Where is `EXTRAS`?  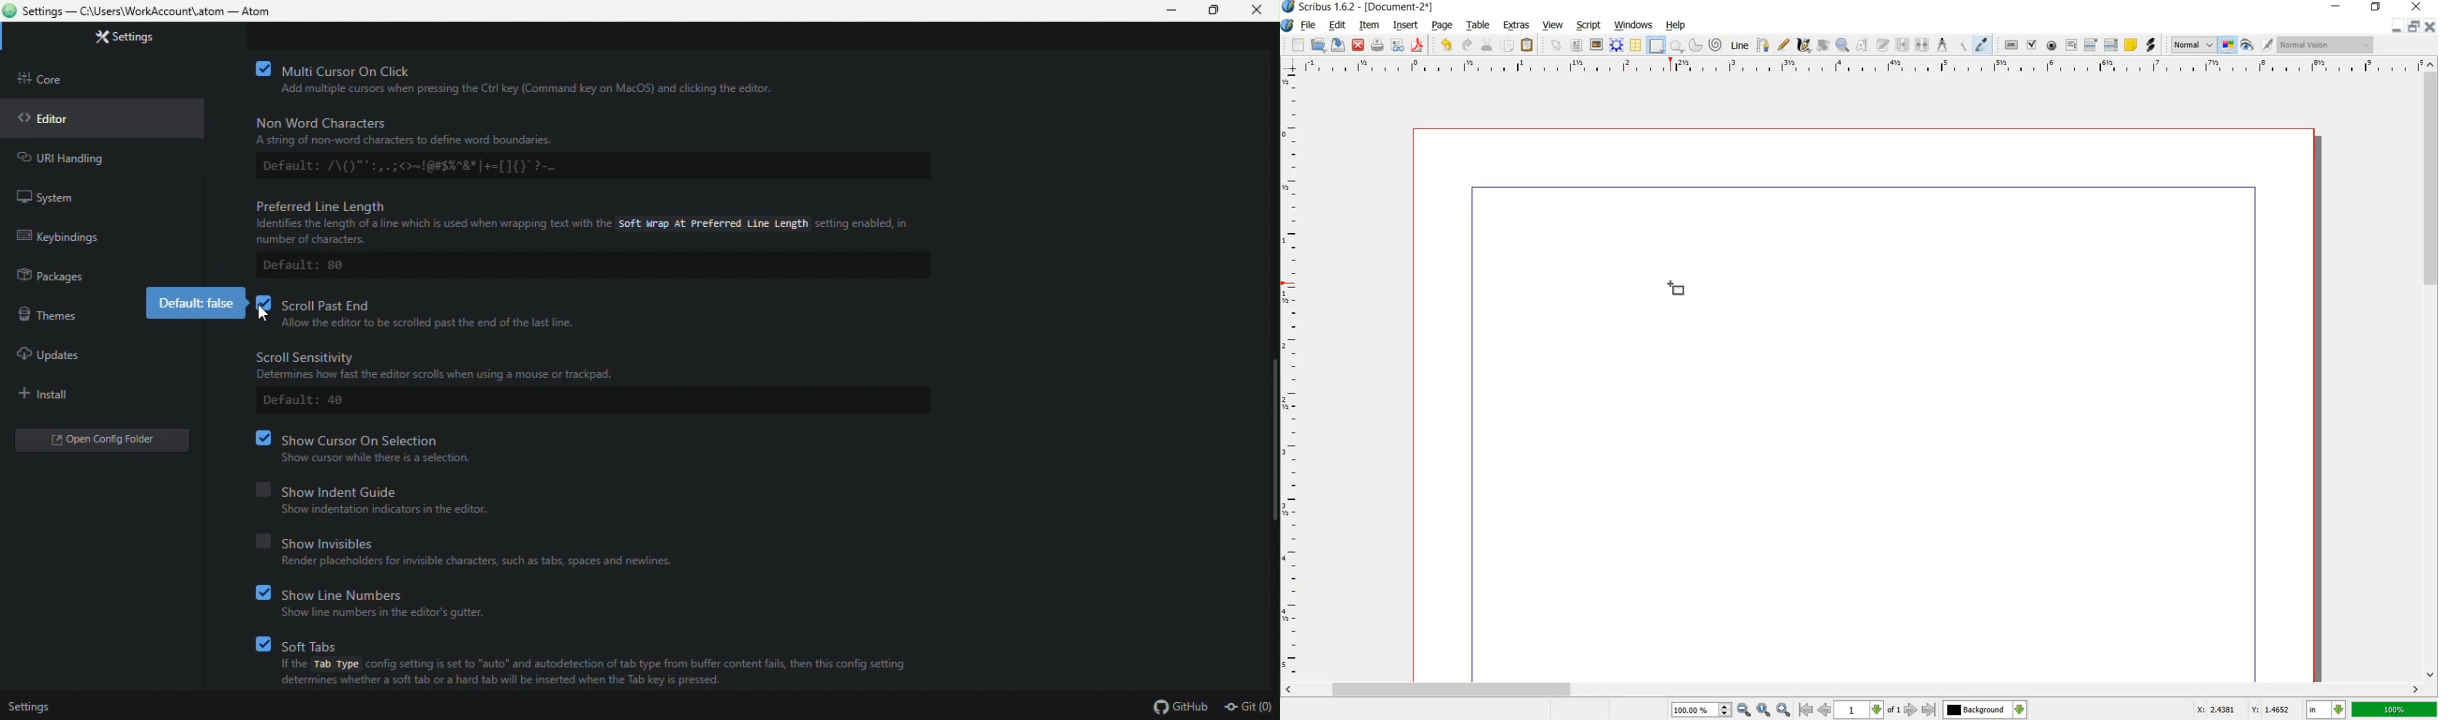
EXTRAS is located at coordinates (1517, 26).